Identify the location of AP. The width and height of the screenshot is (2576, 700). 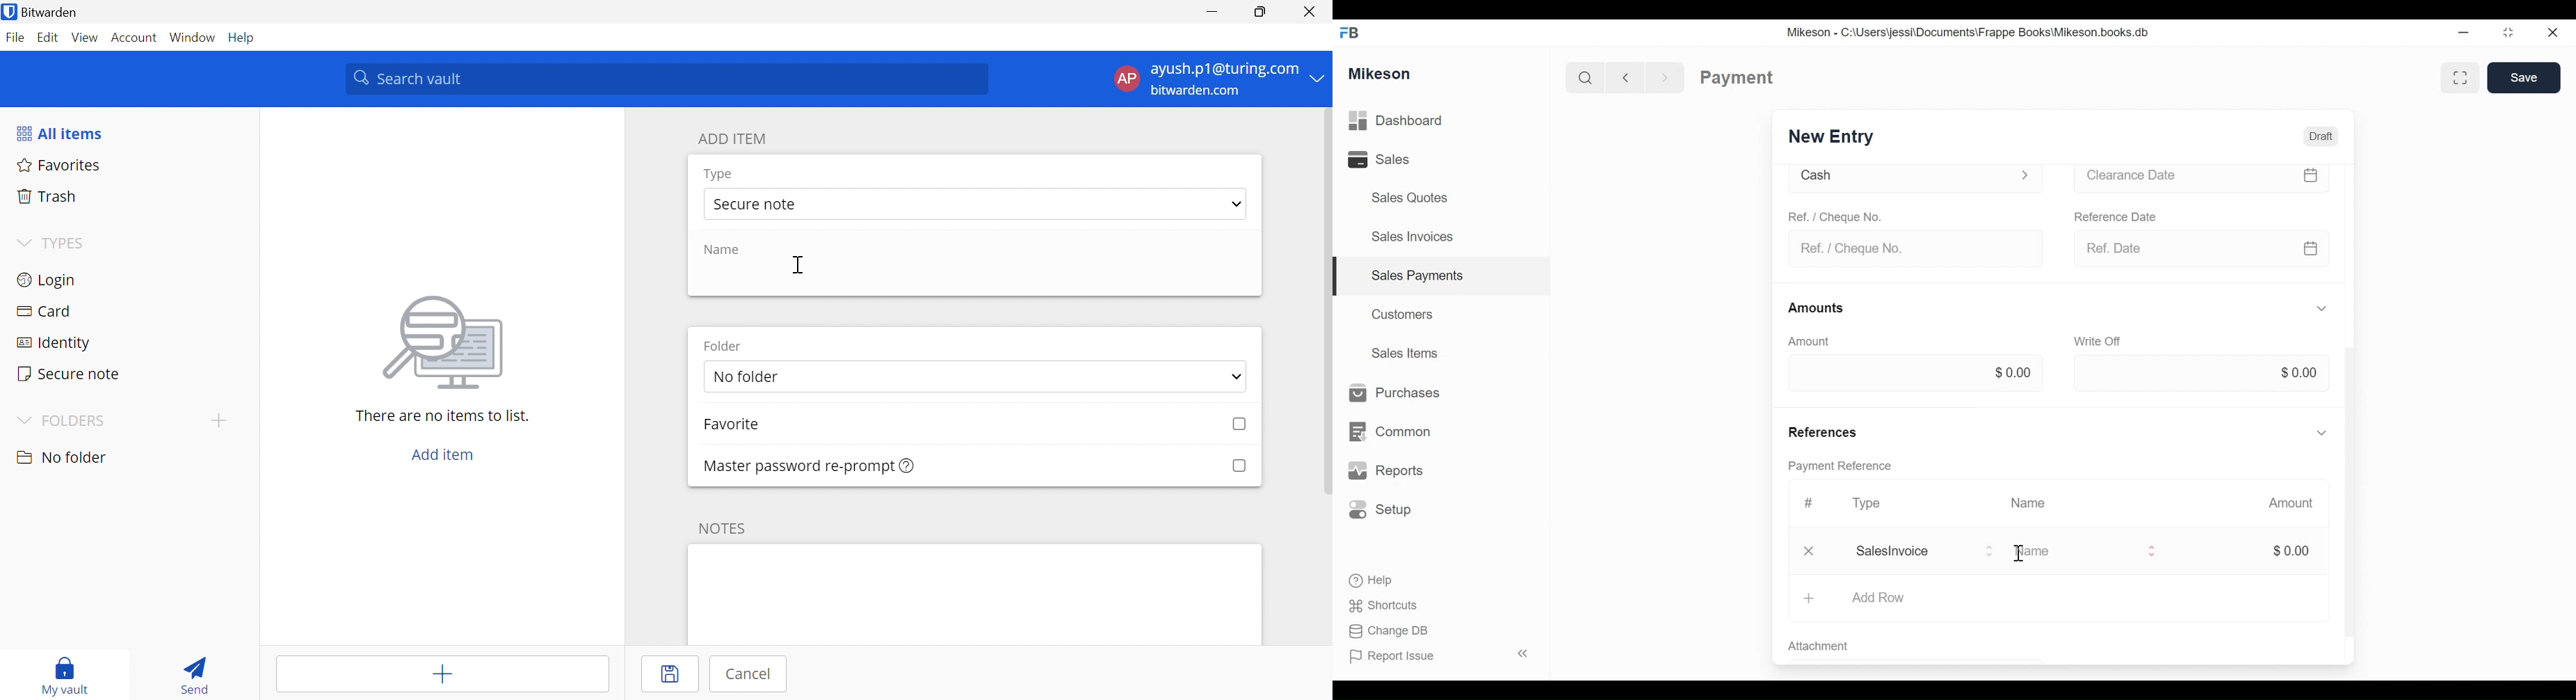
(1125, 78).